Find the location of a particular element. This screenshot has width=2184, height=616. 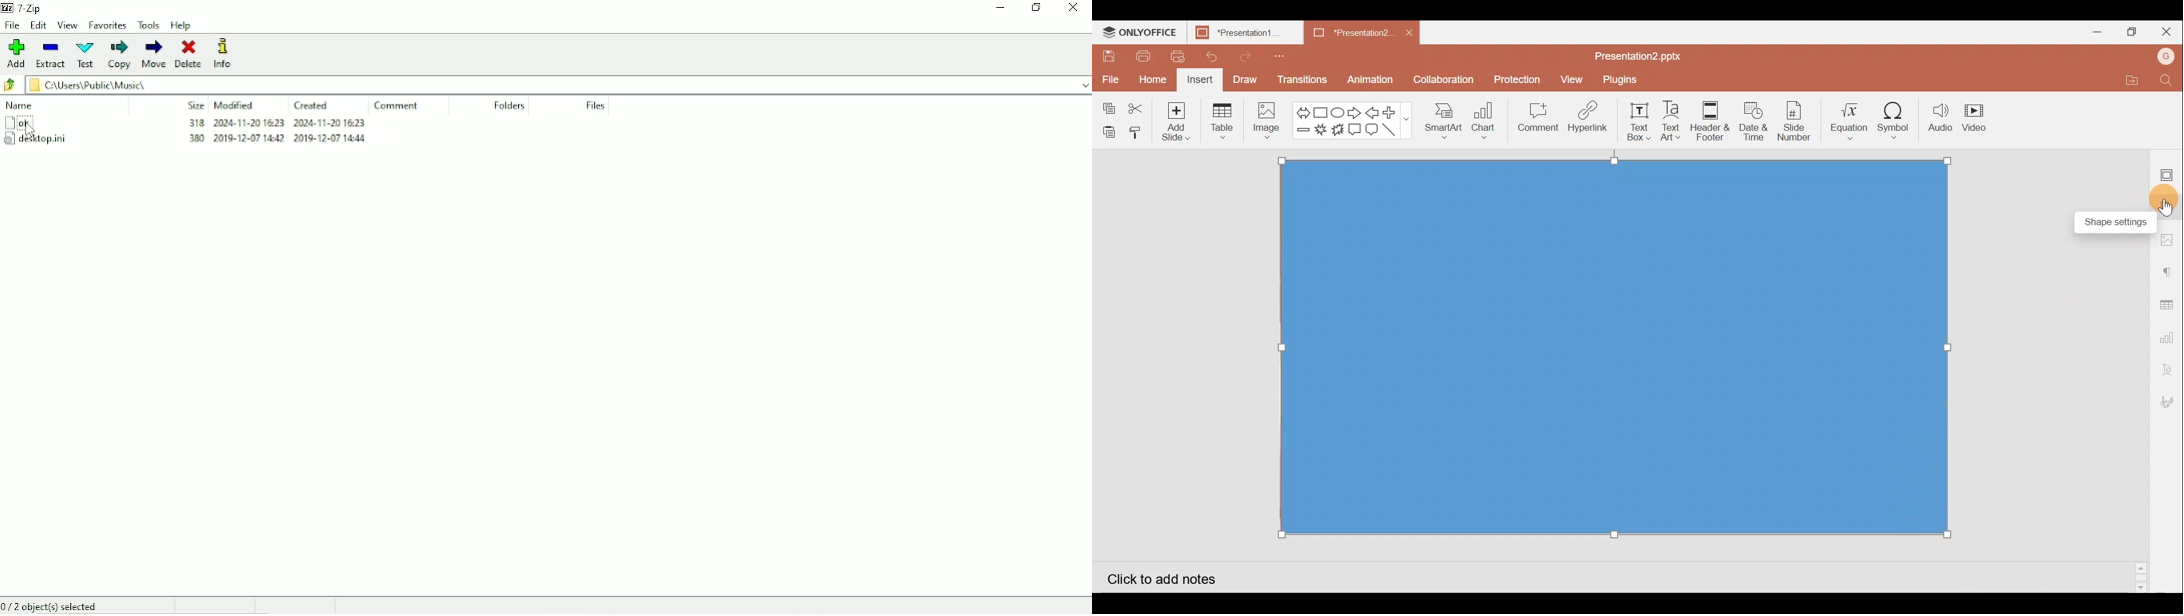

Add is located at coordinates (16, 53).